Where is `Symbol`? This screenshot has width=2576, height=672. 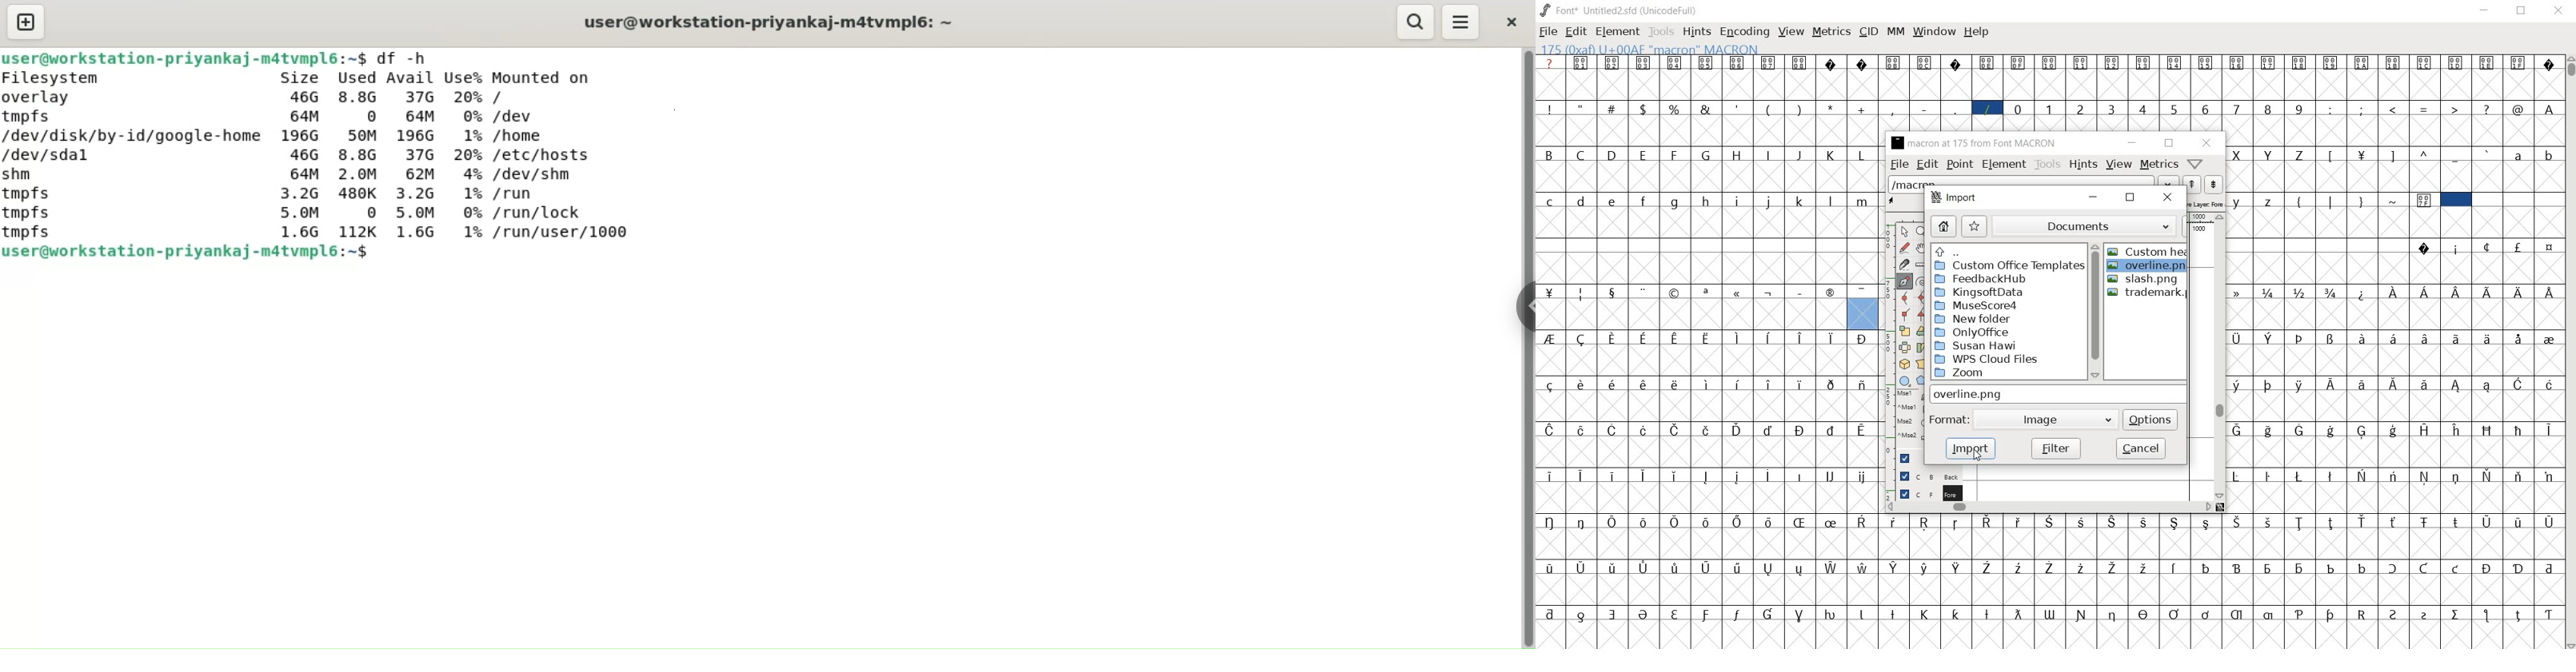 Symbol is located at coordinates (1614, 293).